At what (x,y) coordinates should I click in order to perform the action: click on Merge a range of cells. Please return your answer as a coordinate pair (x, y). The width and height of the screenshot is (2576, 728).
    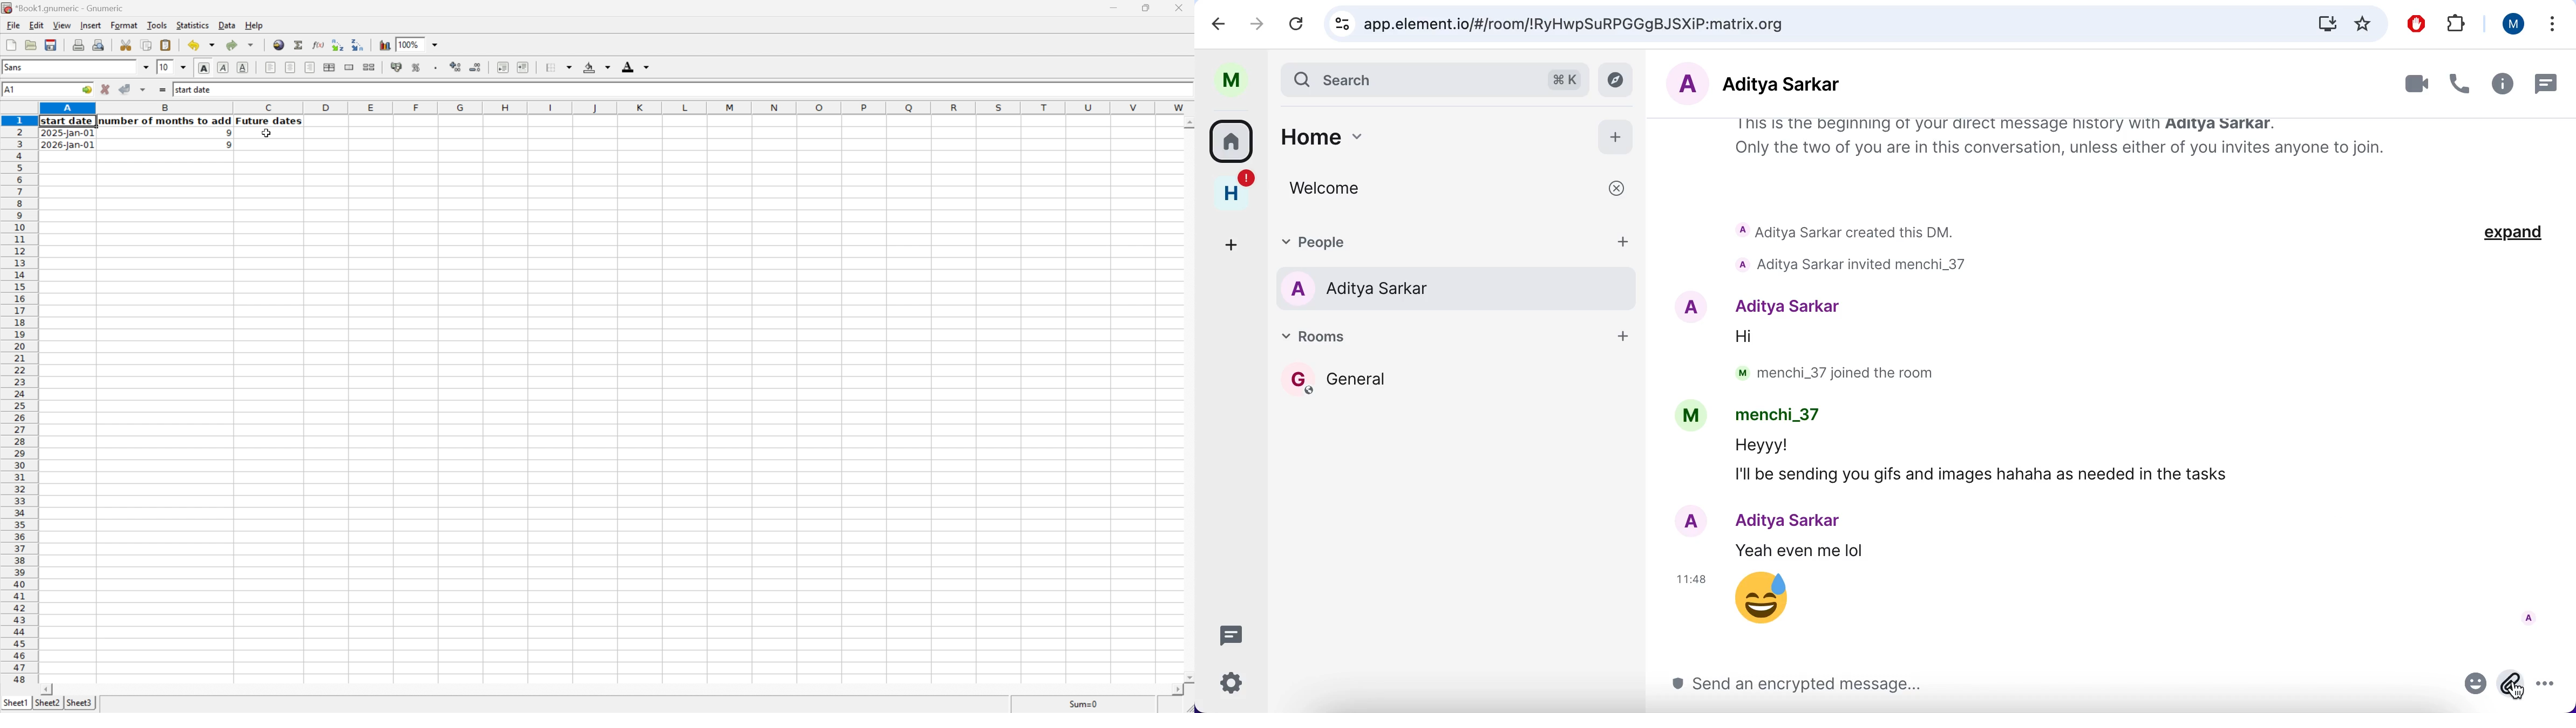
    Looking at the image, I should click on (347, 66).